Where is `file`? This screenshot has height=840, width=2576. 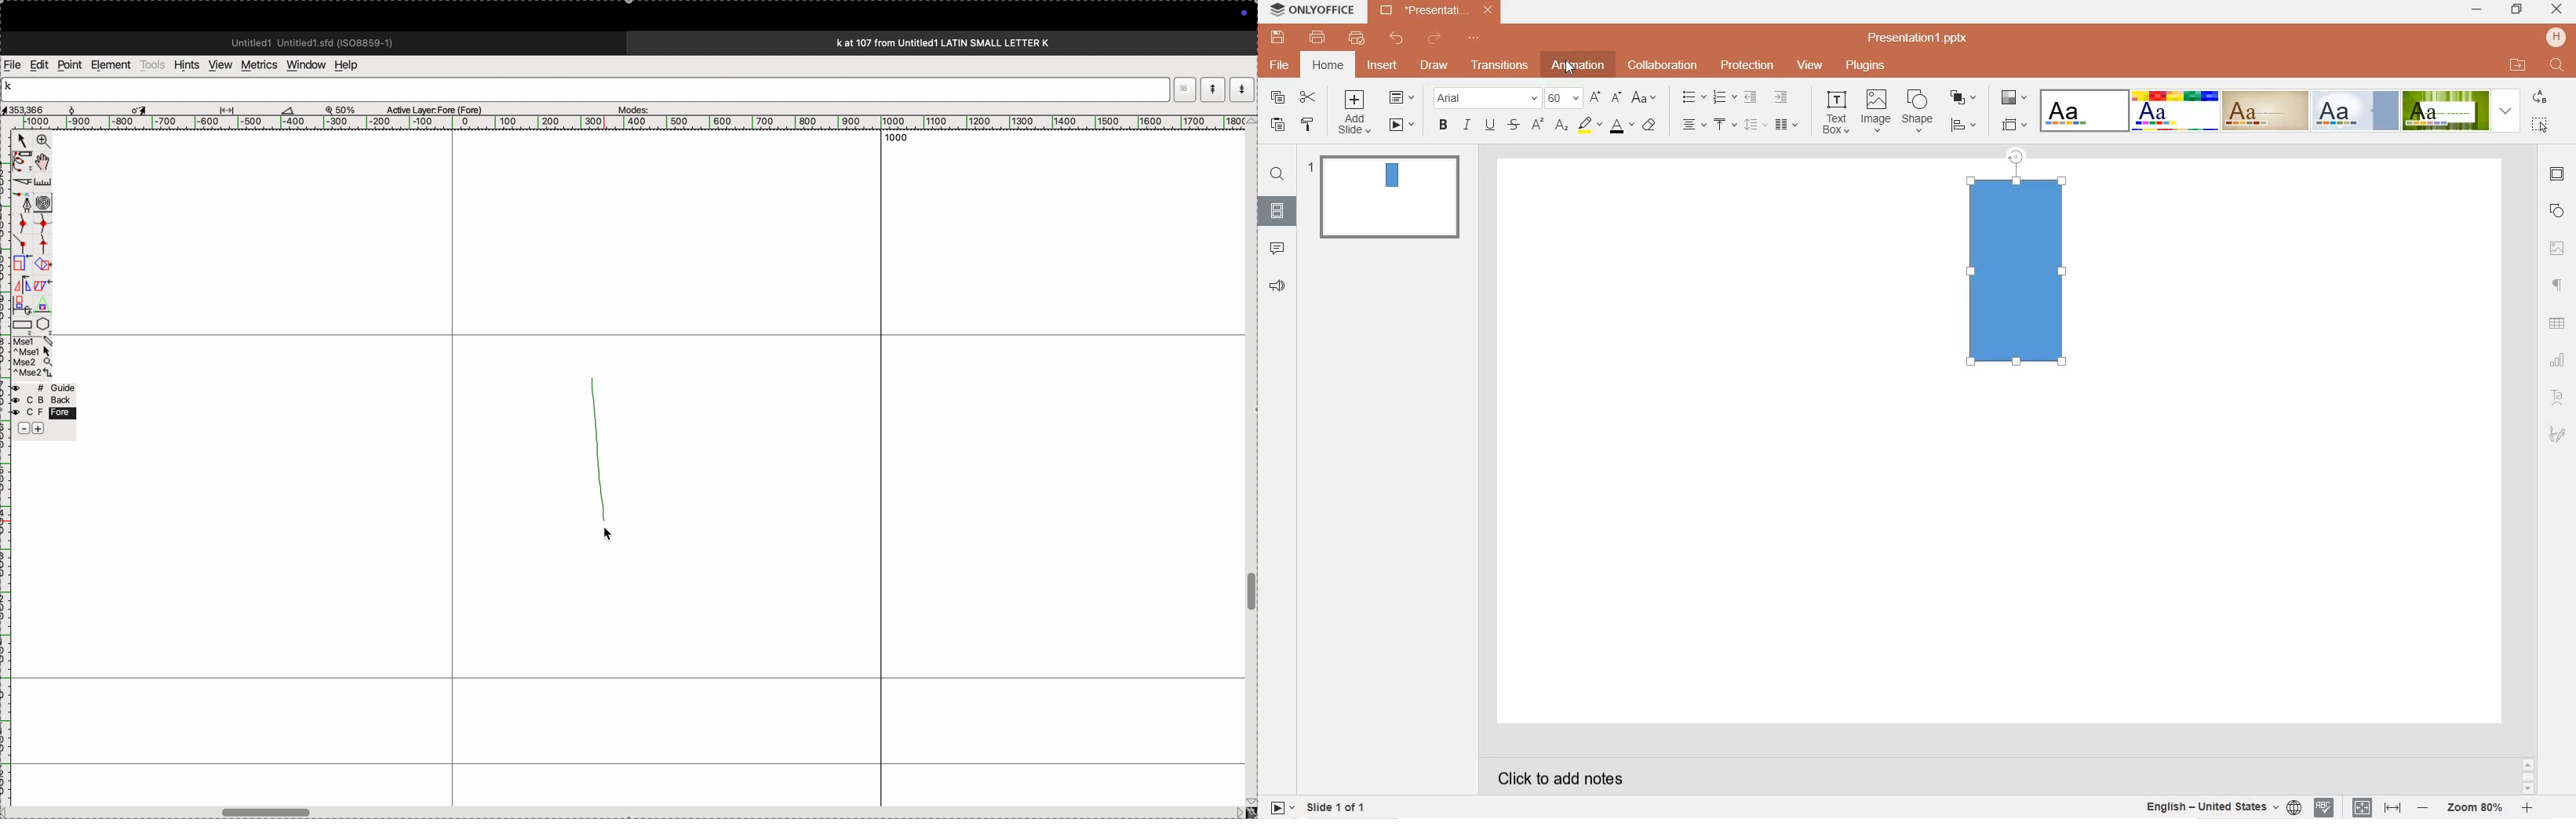
file is located at coordinates (13, 65).